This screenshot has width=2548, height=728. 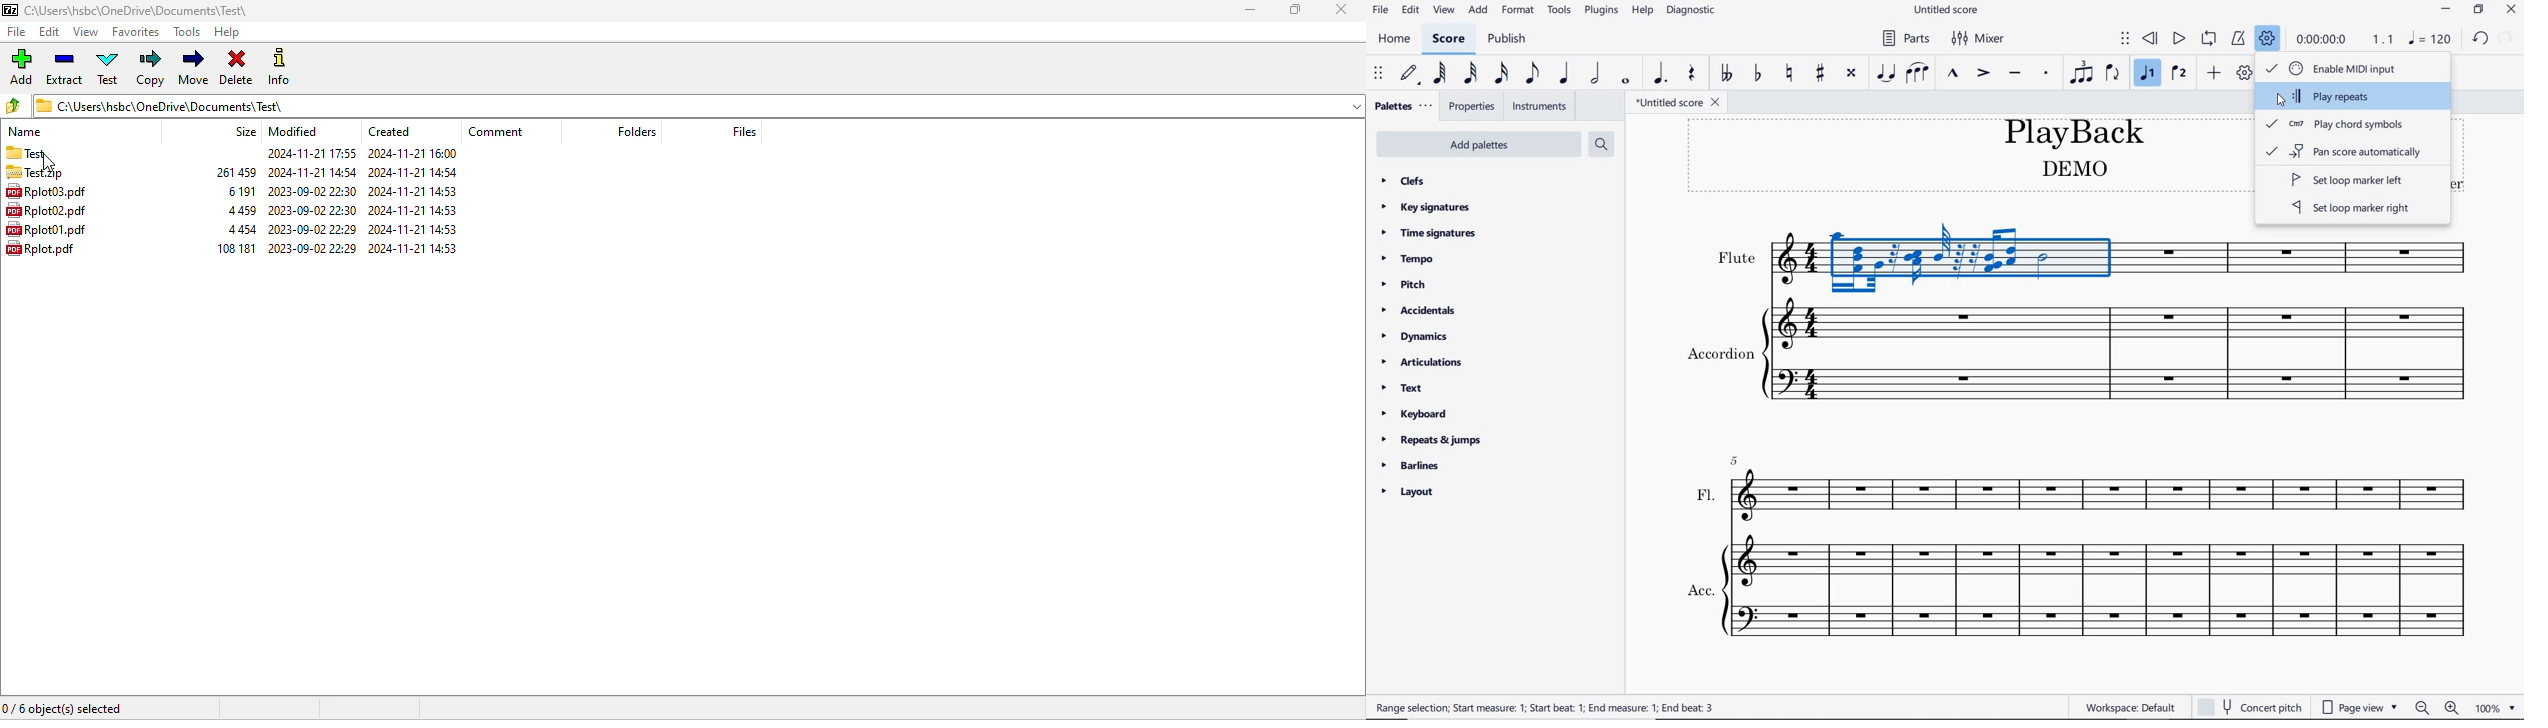 What do you see at coordinates (314, 229) in the screenshot?
I see `2023-09-02 22:29` at bounding box center [314, 229].